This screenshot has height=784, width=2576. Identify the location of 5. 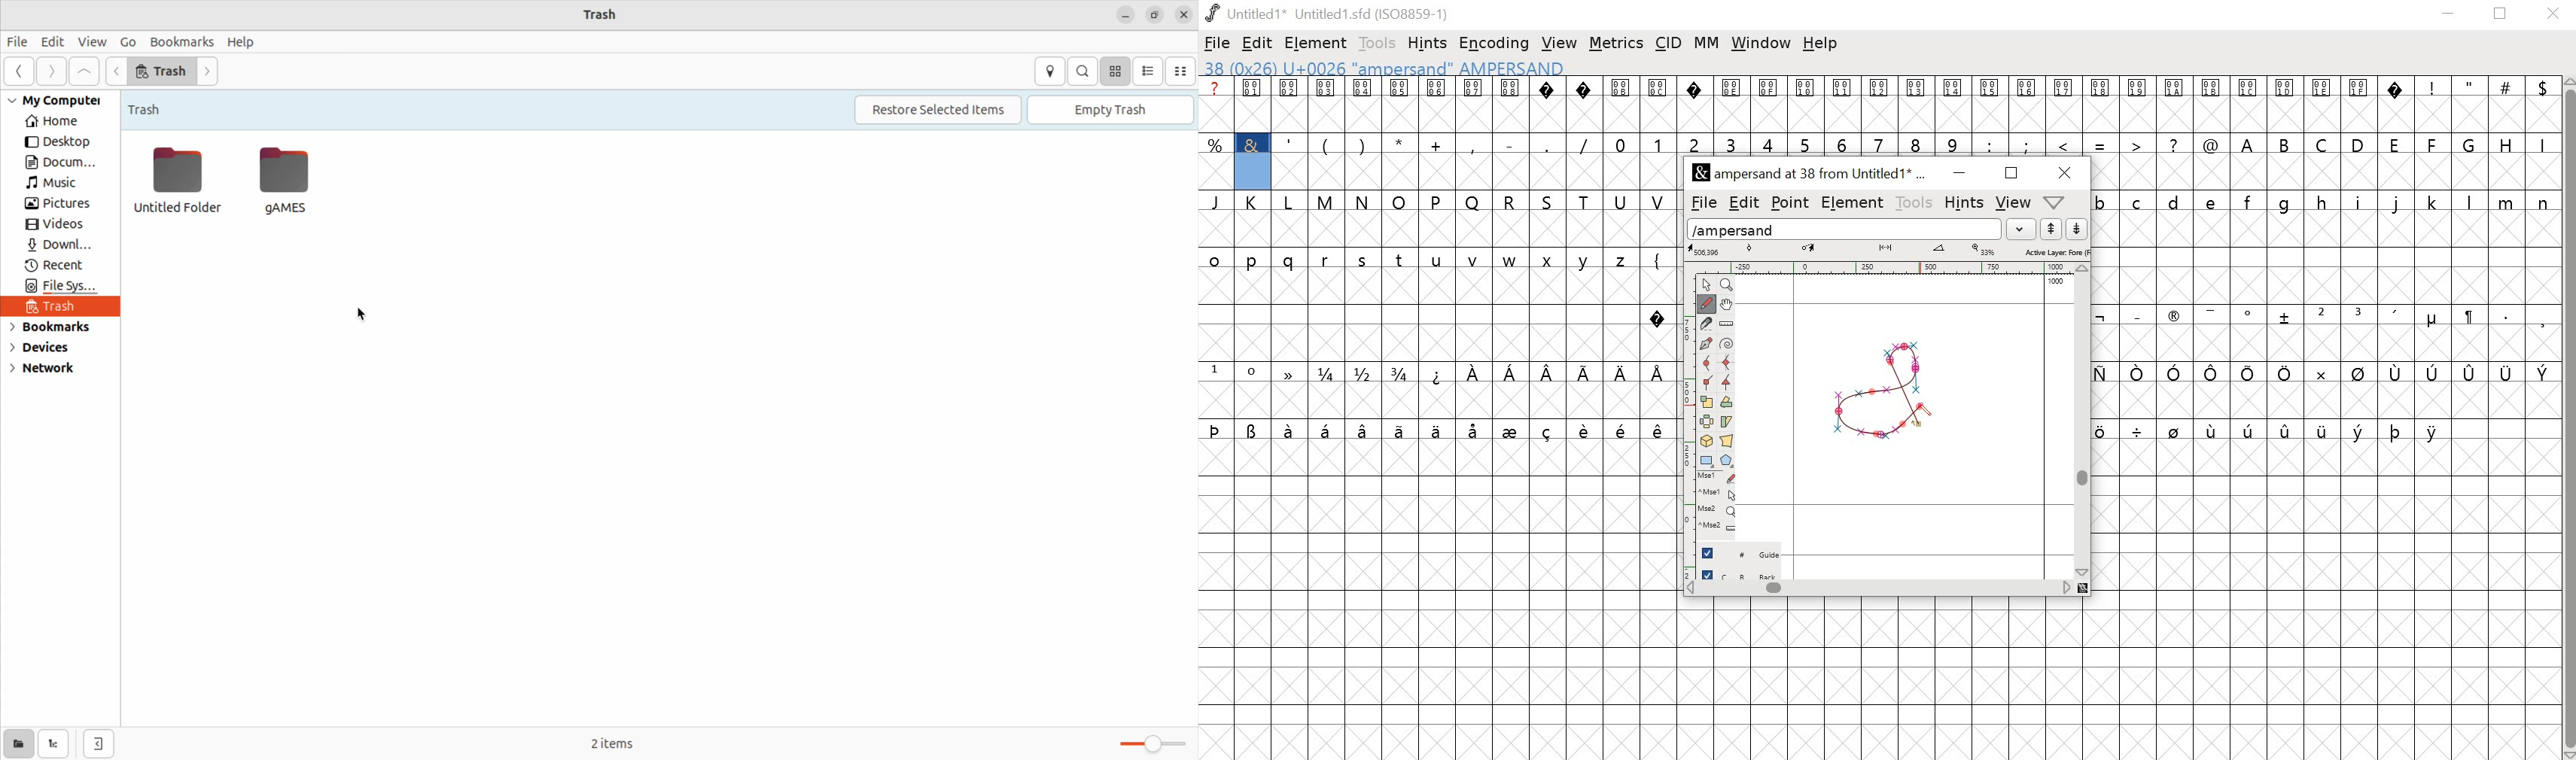
(1805, 144).